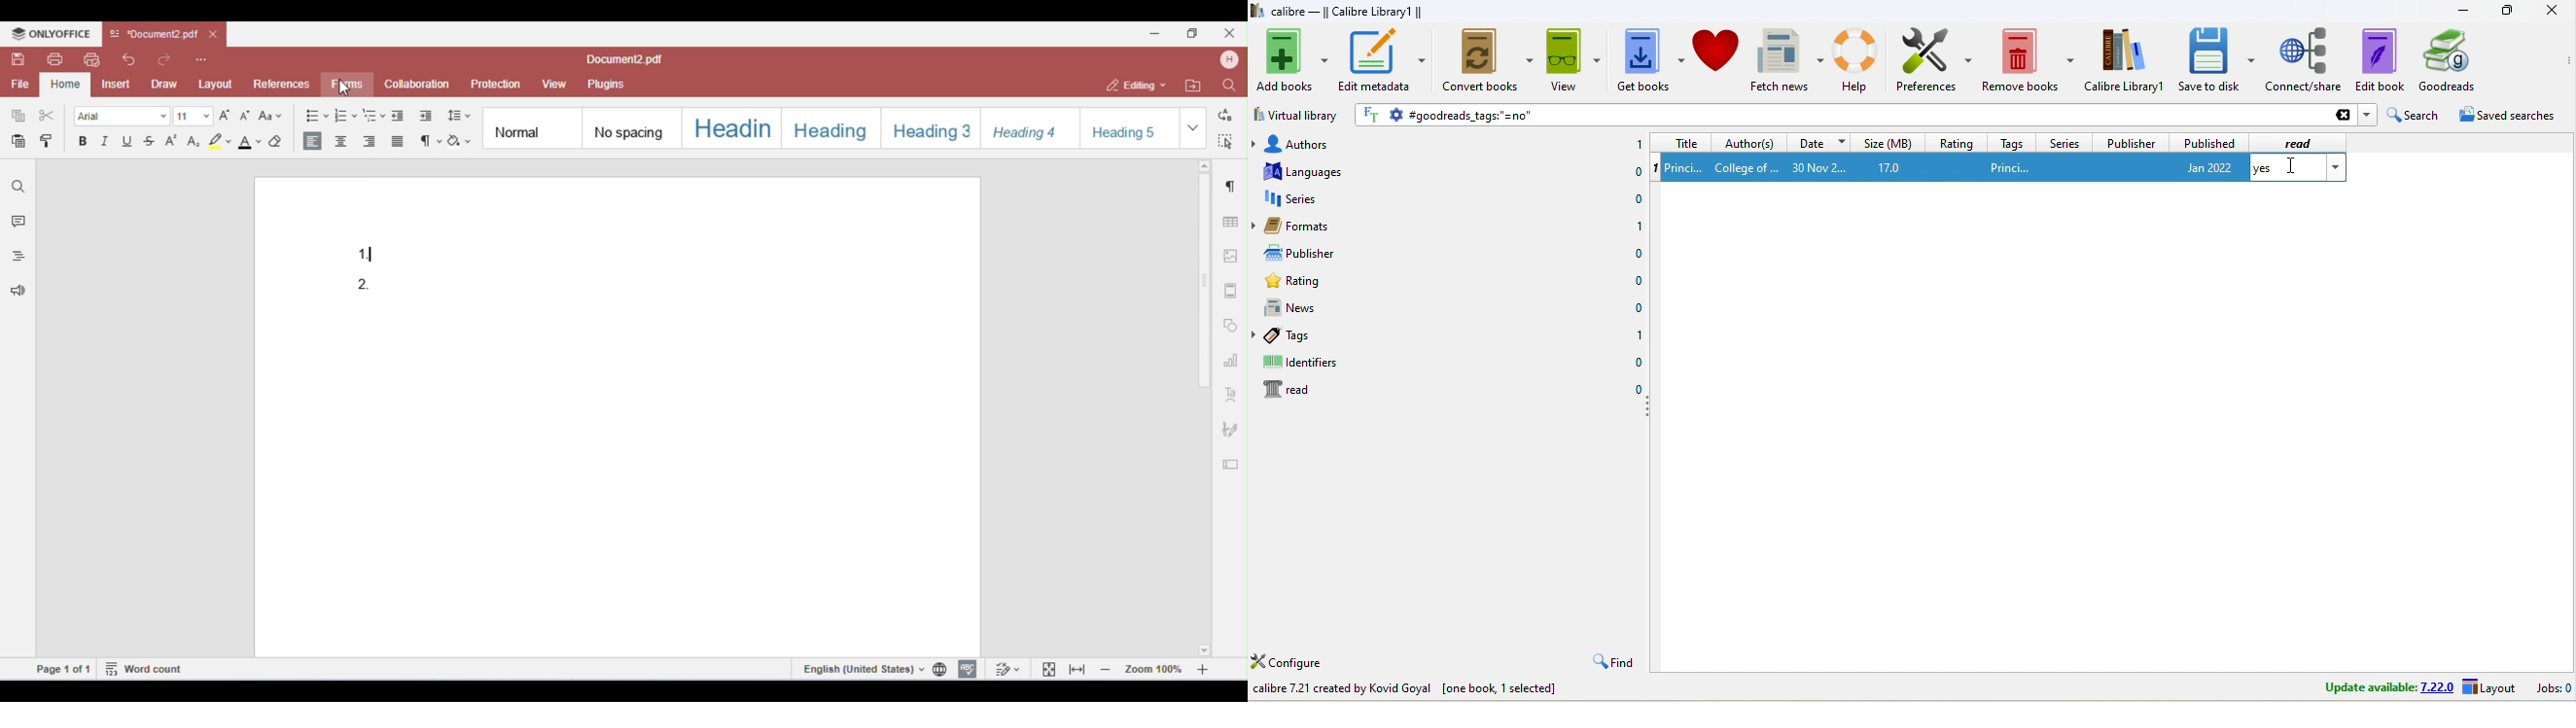 The image size is (2576, 728). What do you see at coordinates (2216, 60) in the screenshot?
I see `save to disk` at bounding box center [2216, 60].